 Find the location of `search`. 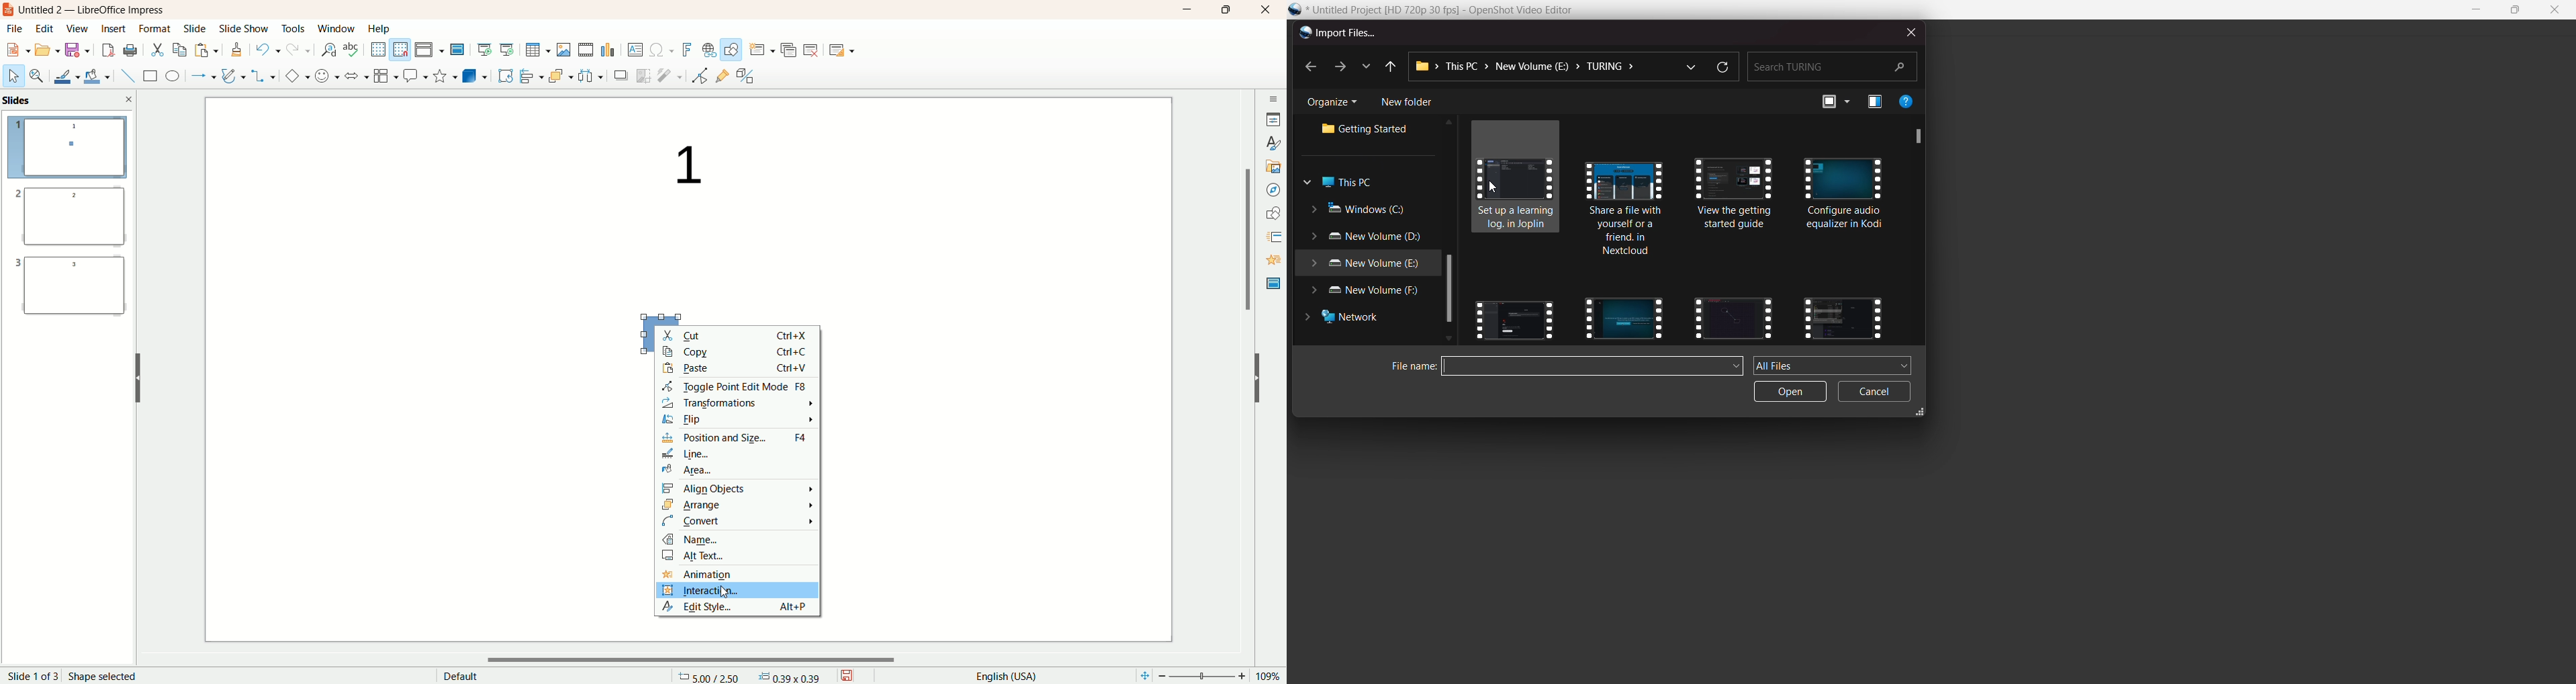

search is located at coordinates (1831, 65).